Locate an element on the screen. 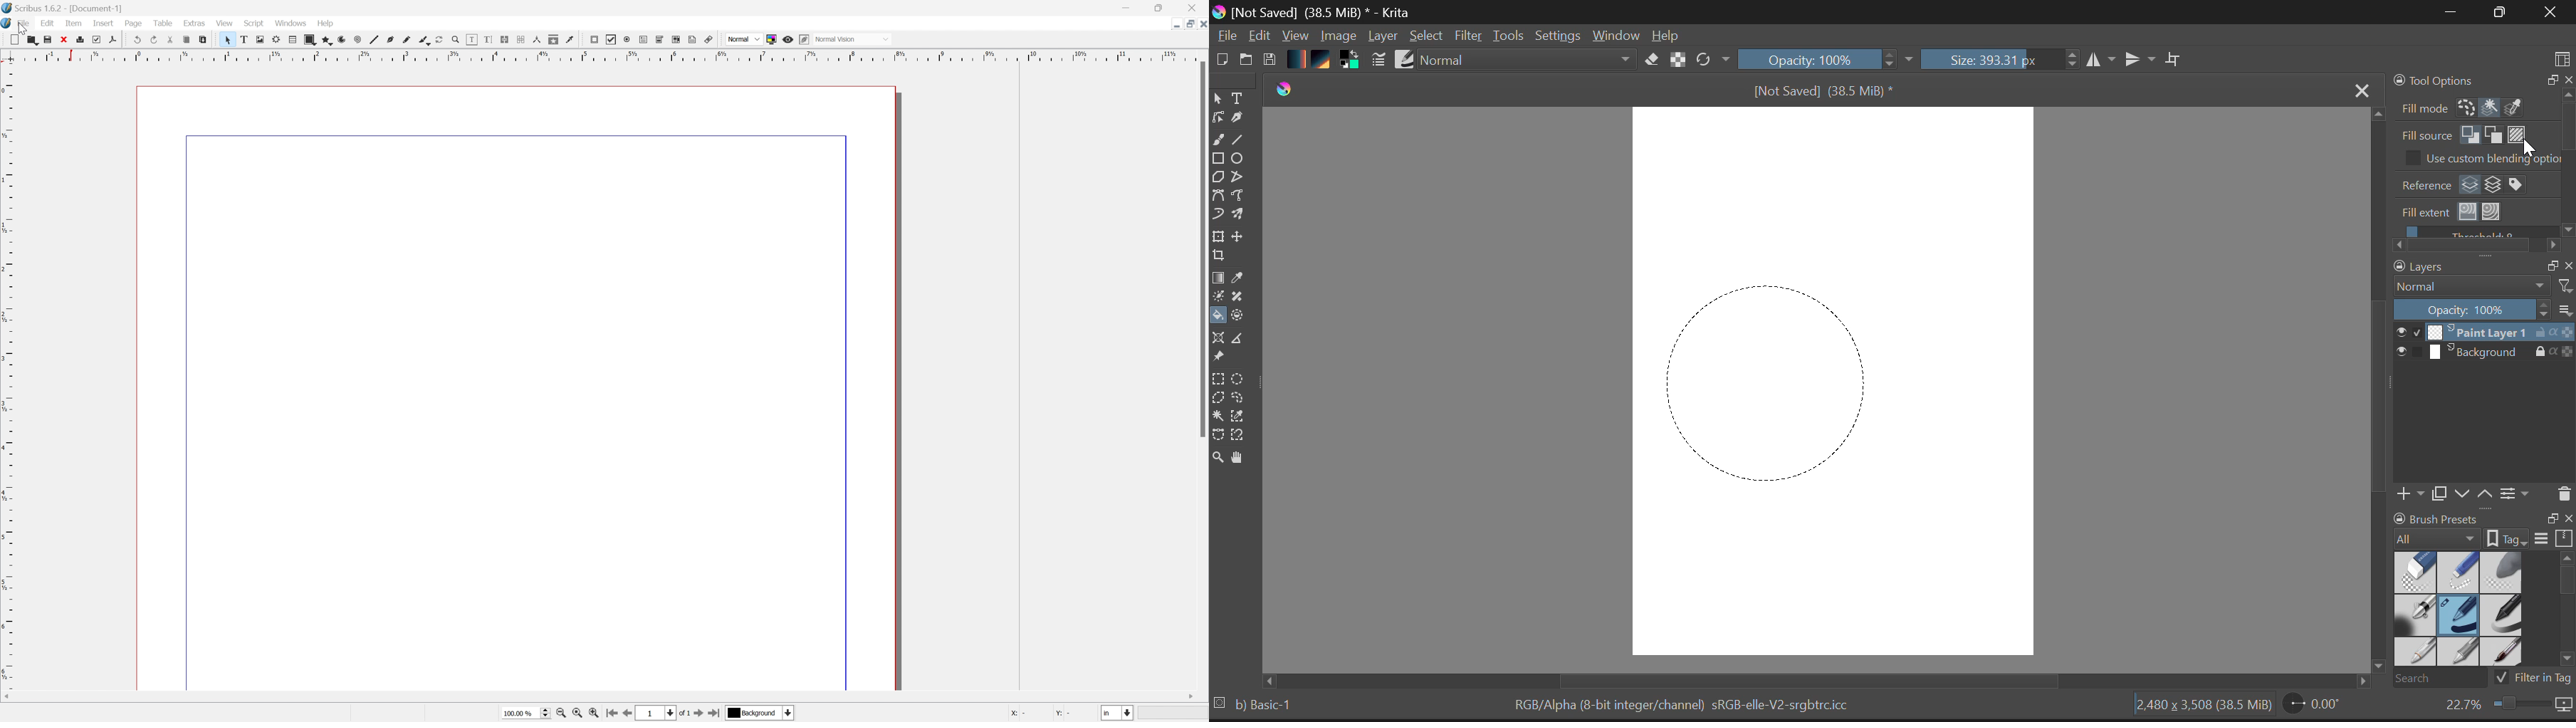 Image resolution: width=2576 pixels, height=728 pixels. Undo is located at coordinates (136, 40).